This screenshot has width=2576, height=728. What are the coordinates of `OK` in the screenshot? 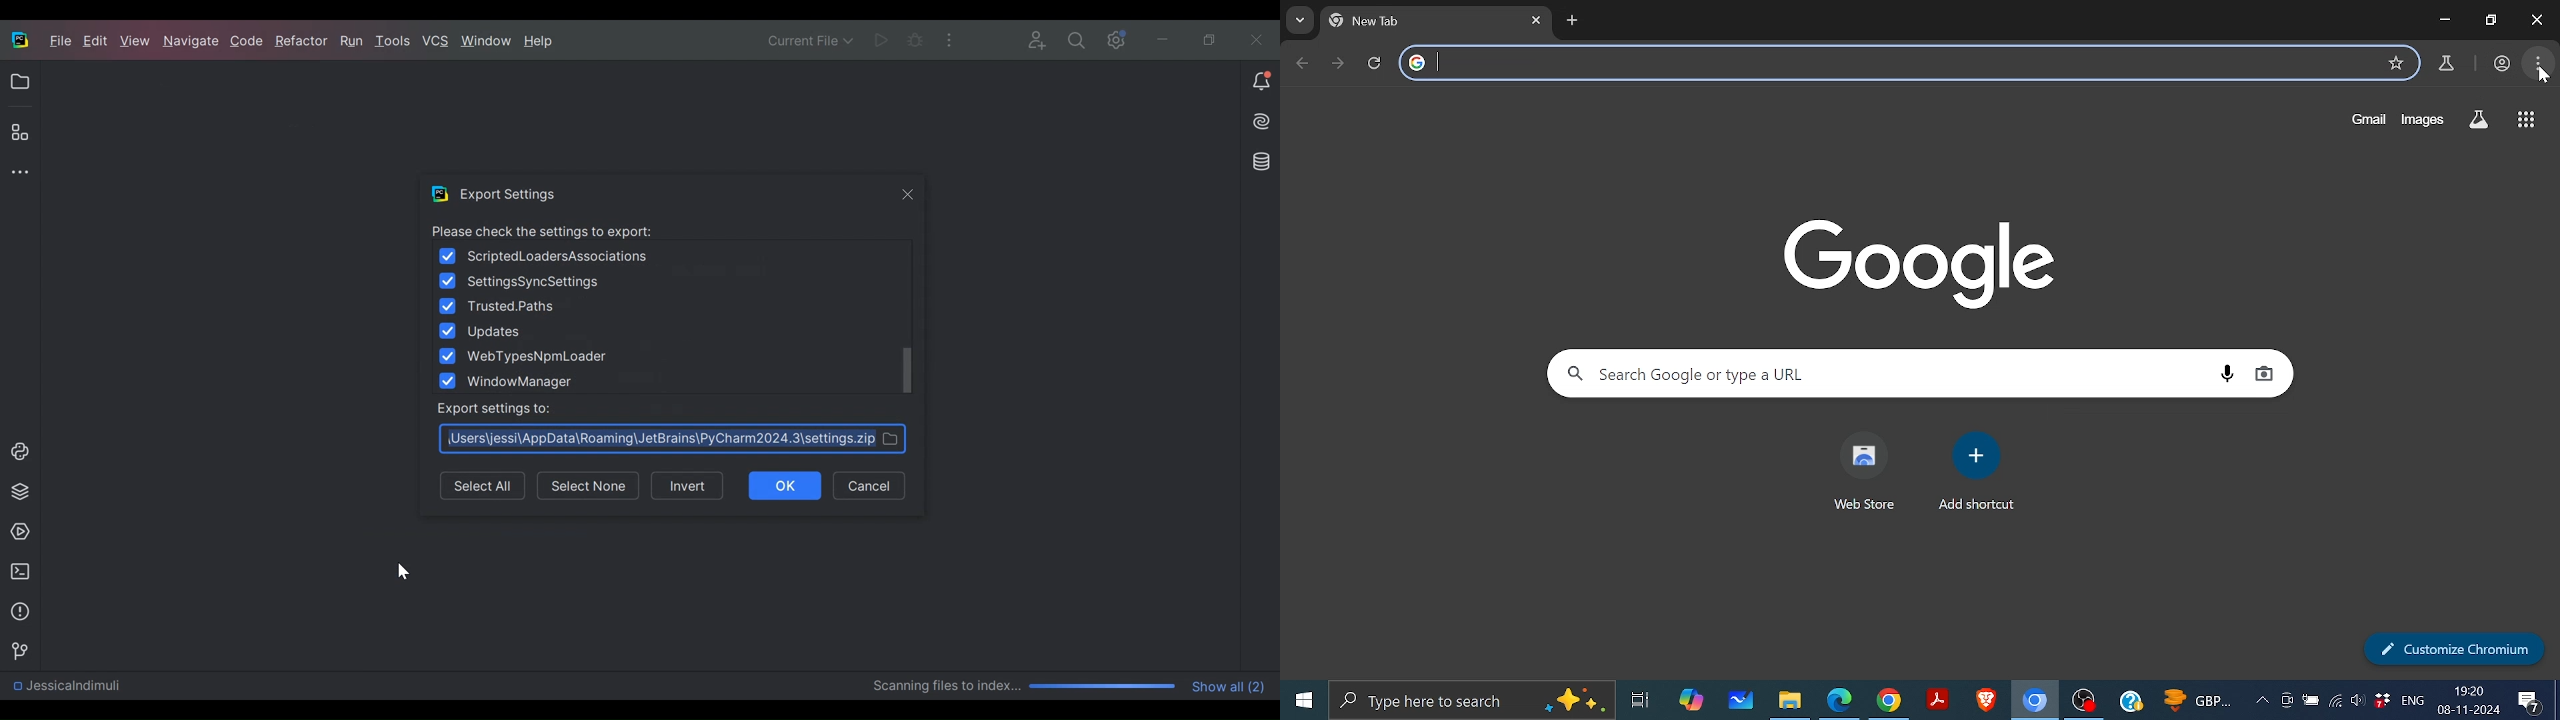 It's located at (787, 486).